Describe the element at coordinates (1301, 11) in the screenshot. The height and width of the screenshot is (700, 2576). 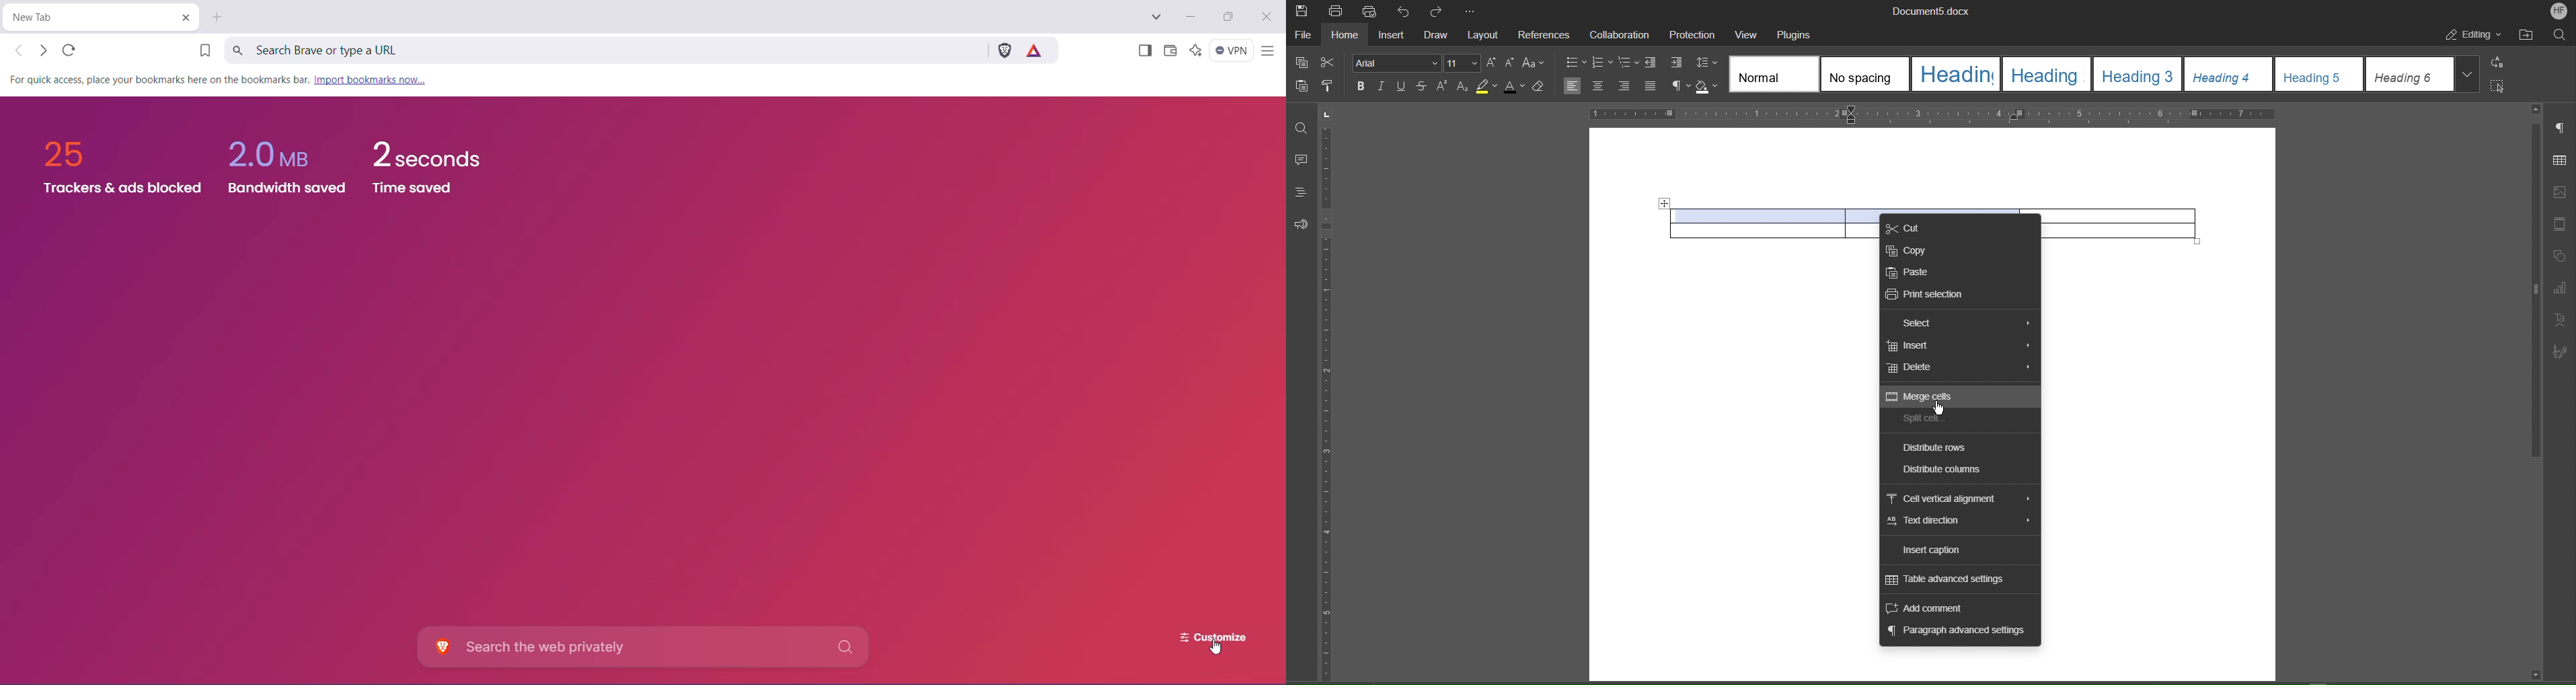
I see `Save` at that location.